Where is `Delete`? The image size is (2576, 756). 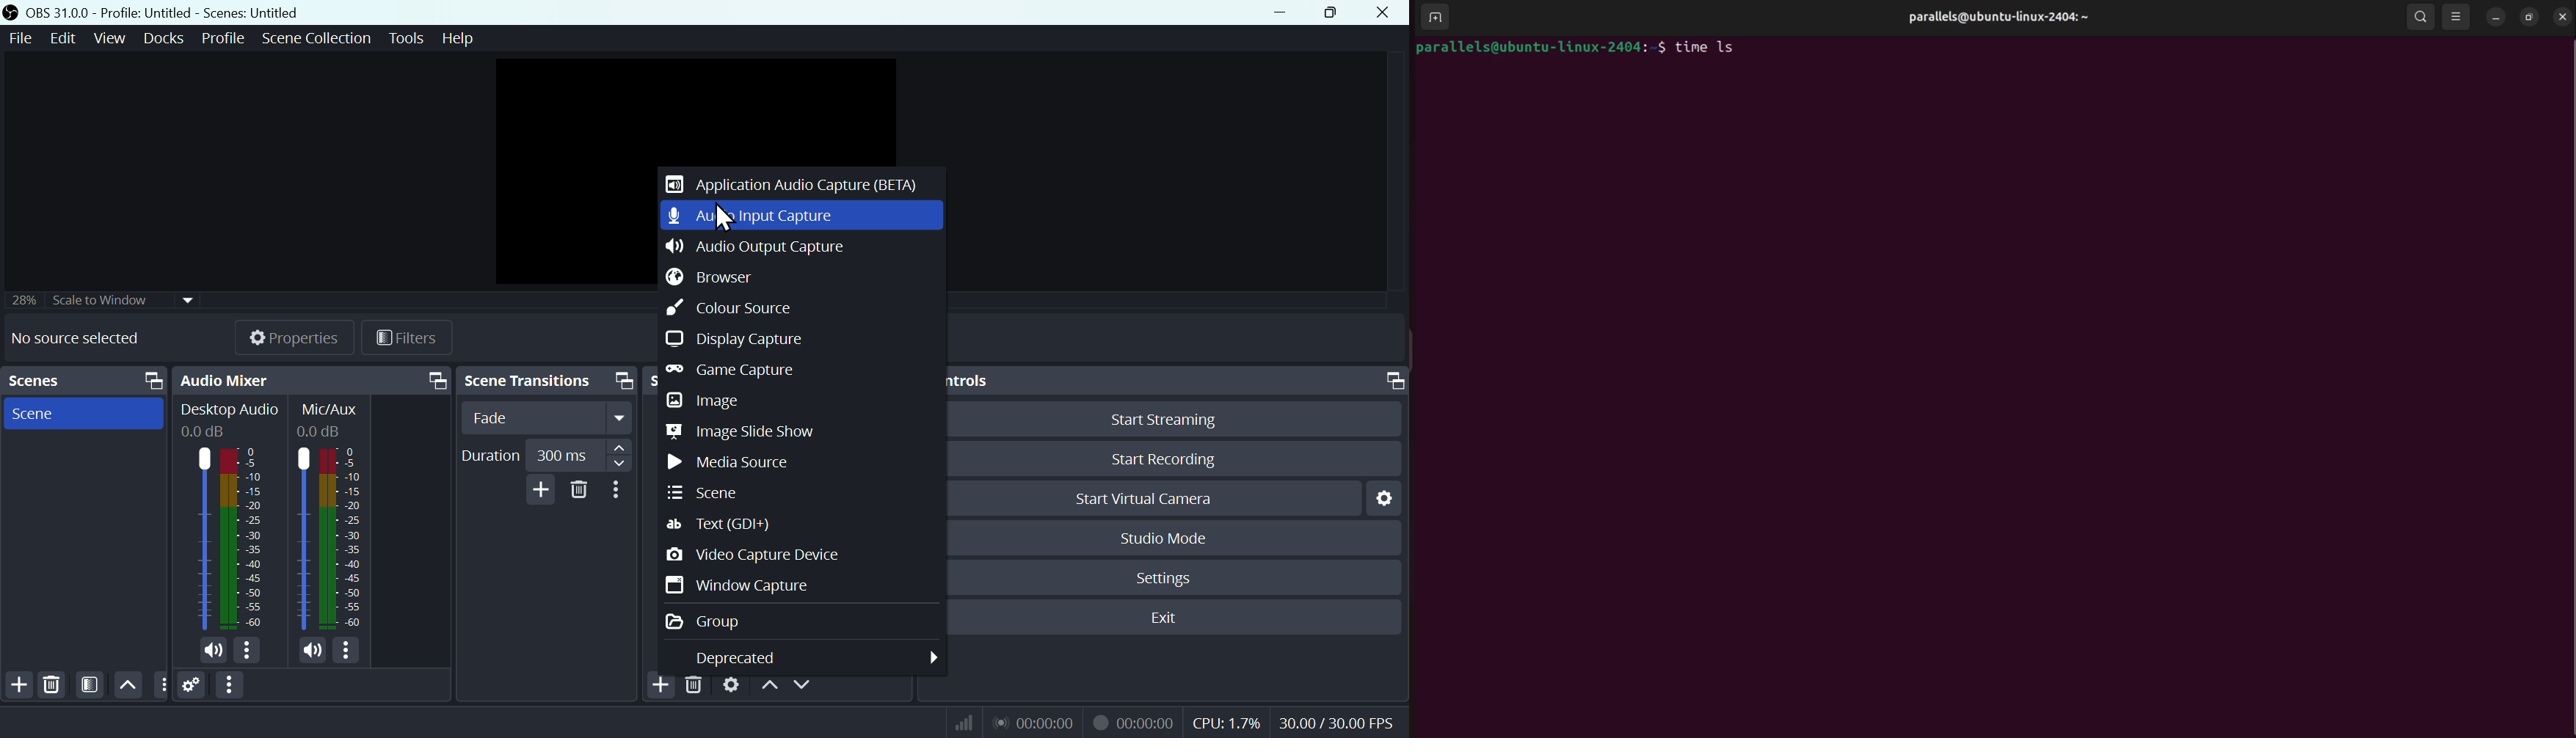 Delete is located at coordinates (580, 490).